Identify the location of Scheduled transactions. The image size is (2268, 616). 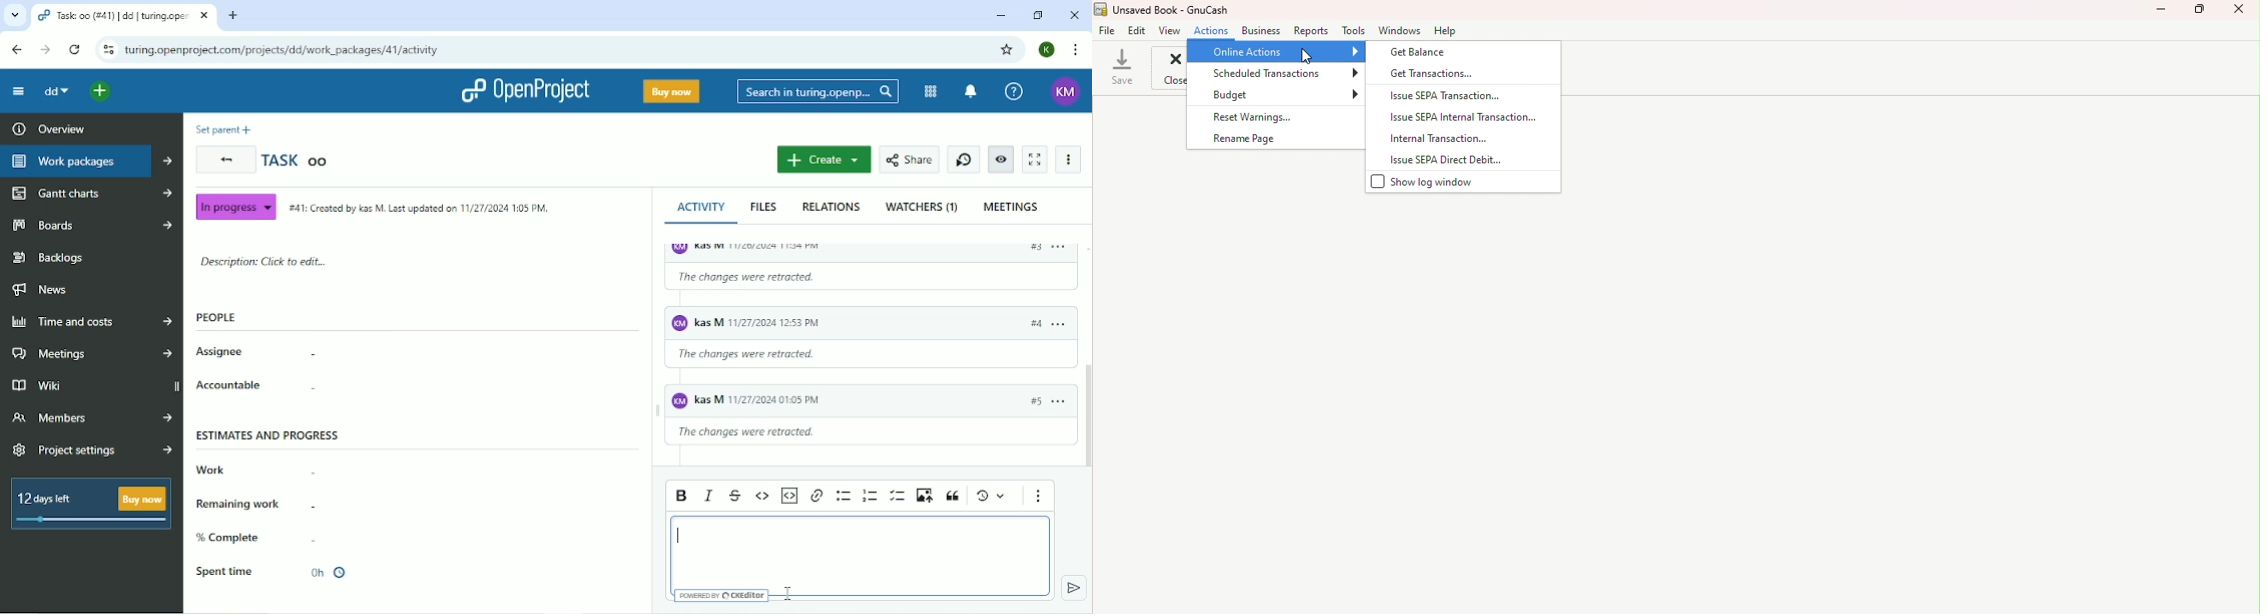
(1273, 74).